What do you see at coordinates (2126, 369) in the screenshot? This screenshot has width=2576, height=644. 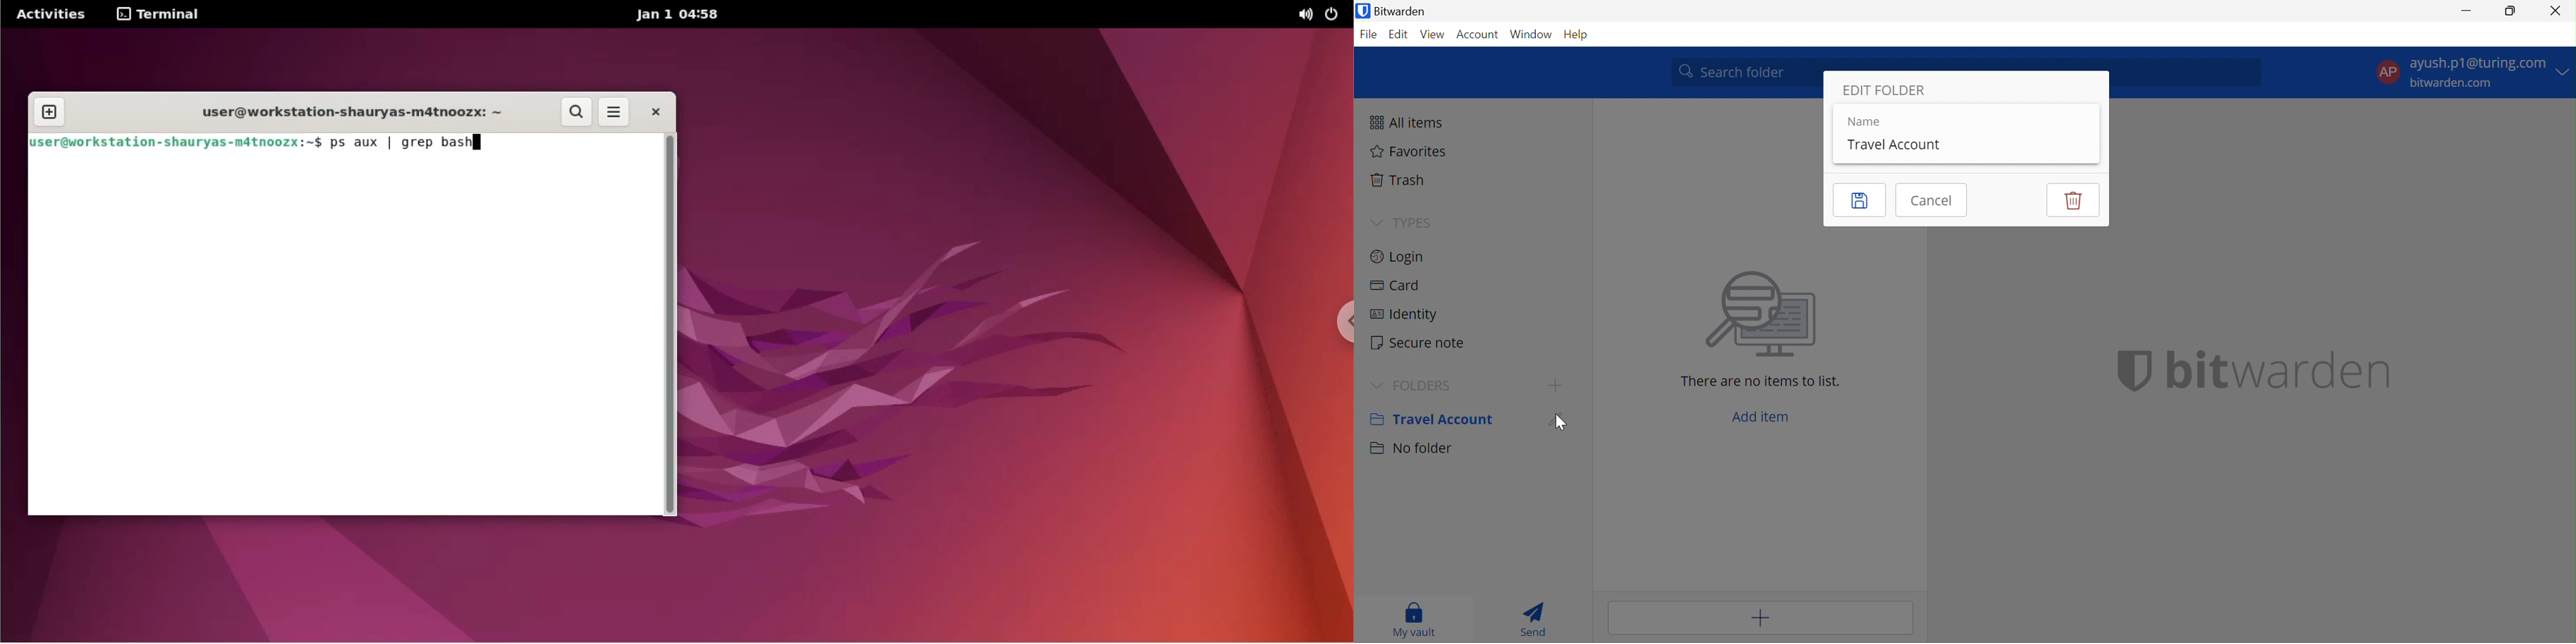 I see `bitwarden logo` at bounding box center [2126, 369].